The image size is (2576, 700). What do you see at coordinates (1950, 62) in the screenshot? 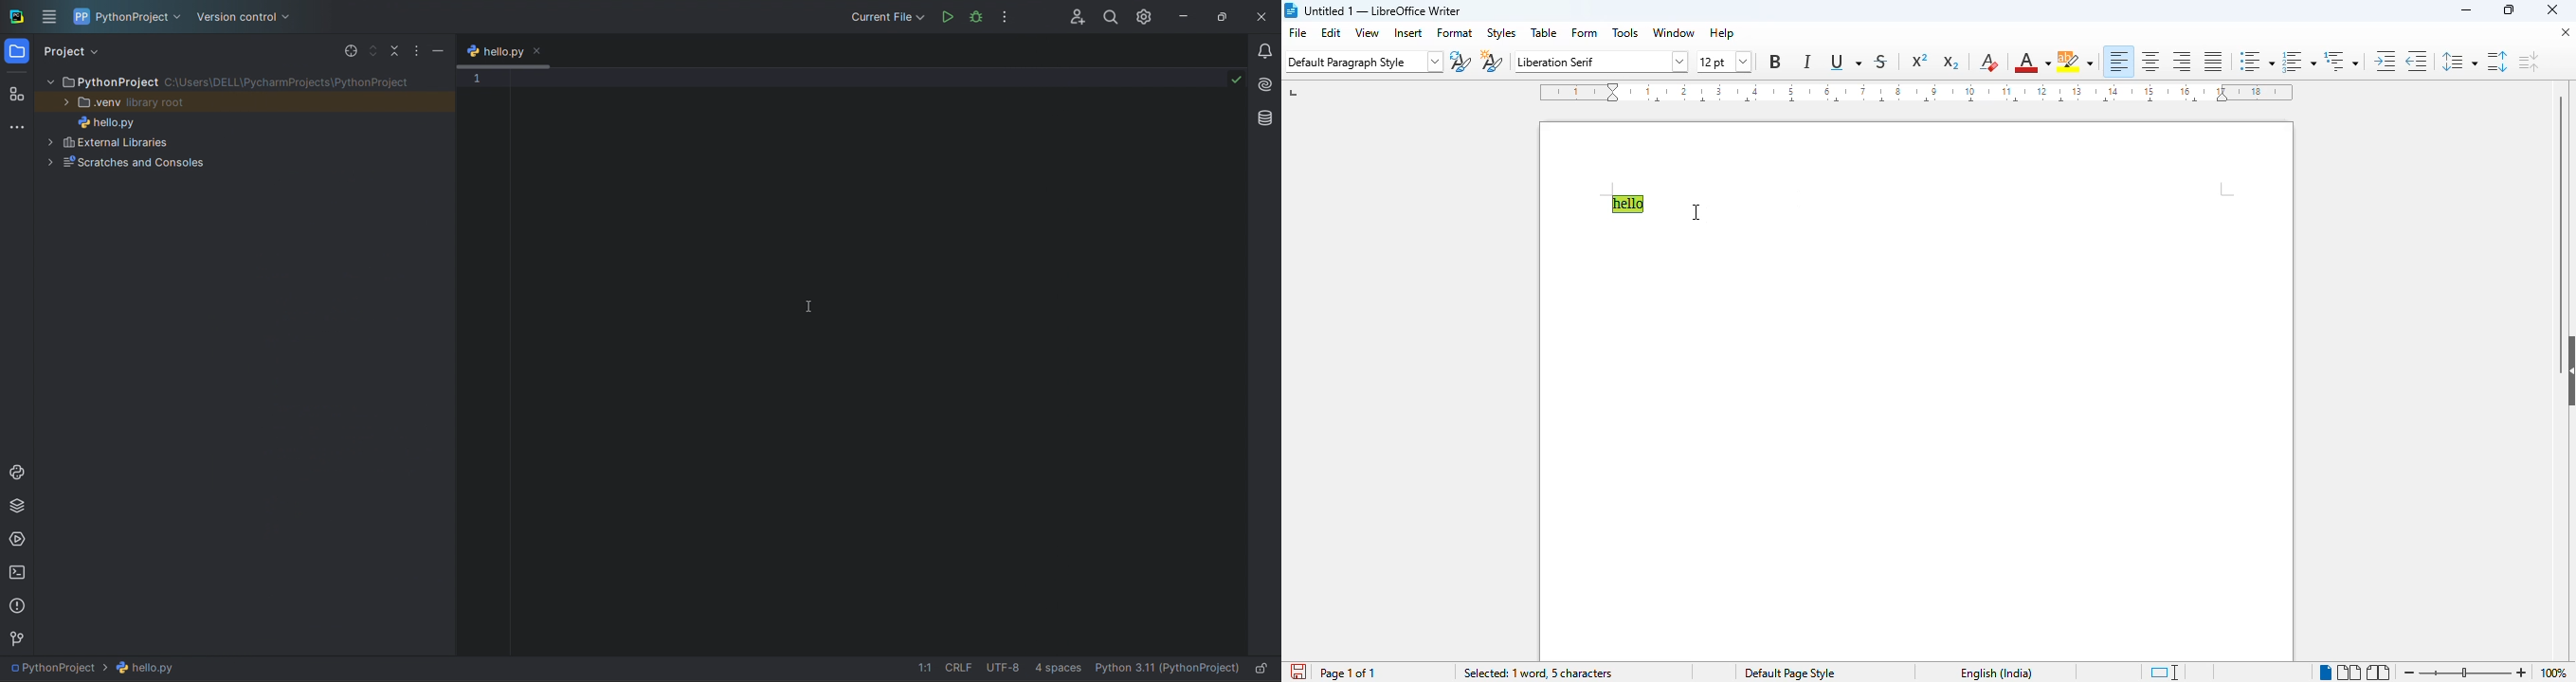
I see `subscript` at bounding box center [1950, 62].